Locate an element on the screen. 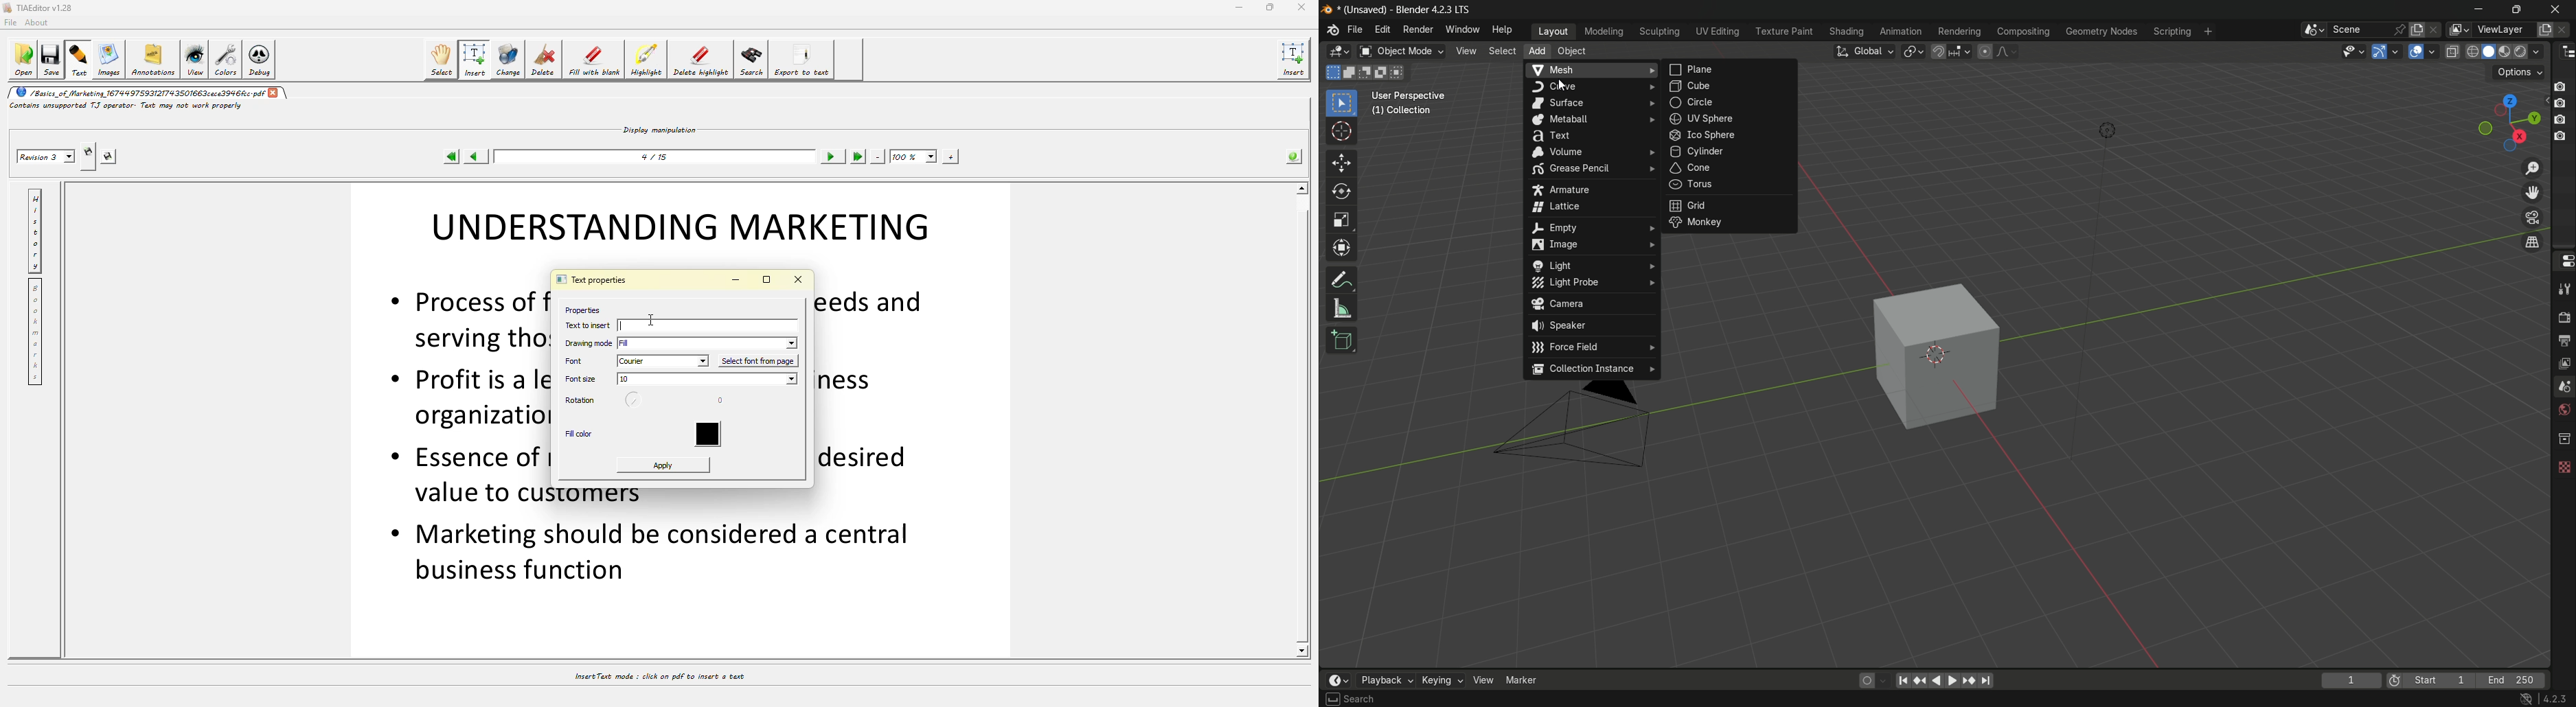 Image resolution: width=2576 pixels, height=728 pixels. text is located at coordinates (1592, 136).